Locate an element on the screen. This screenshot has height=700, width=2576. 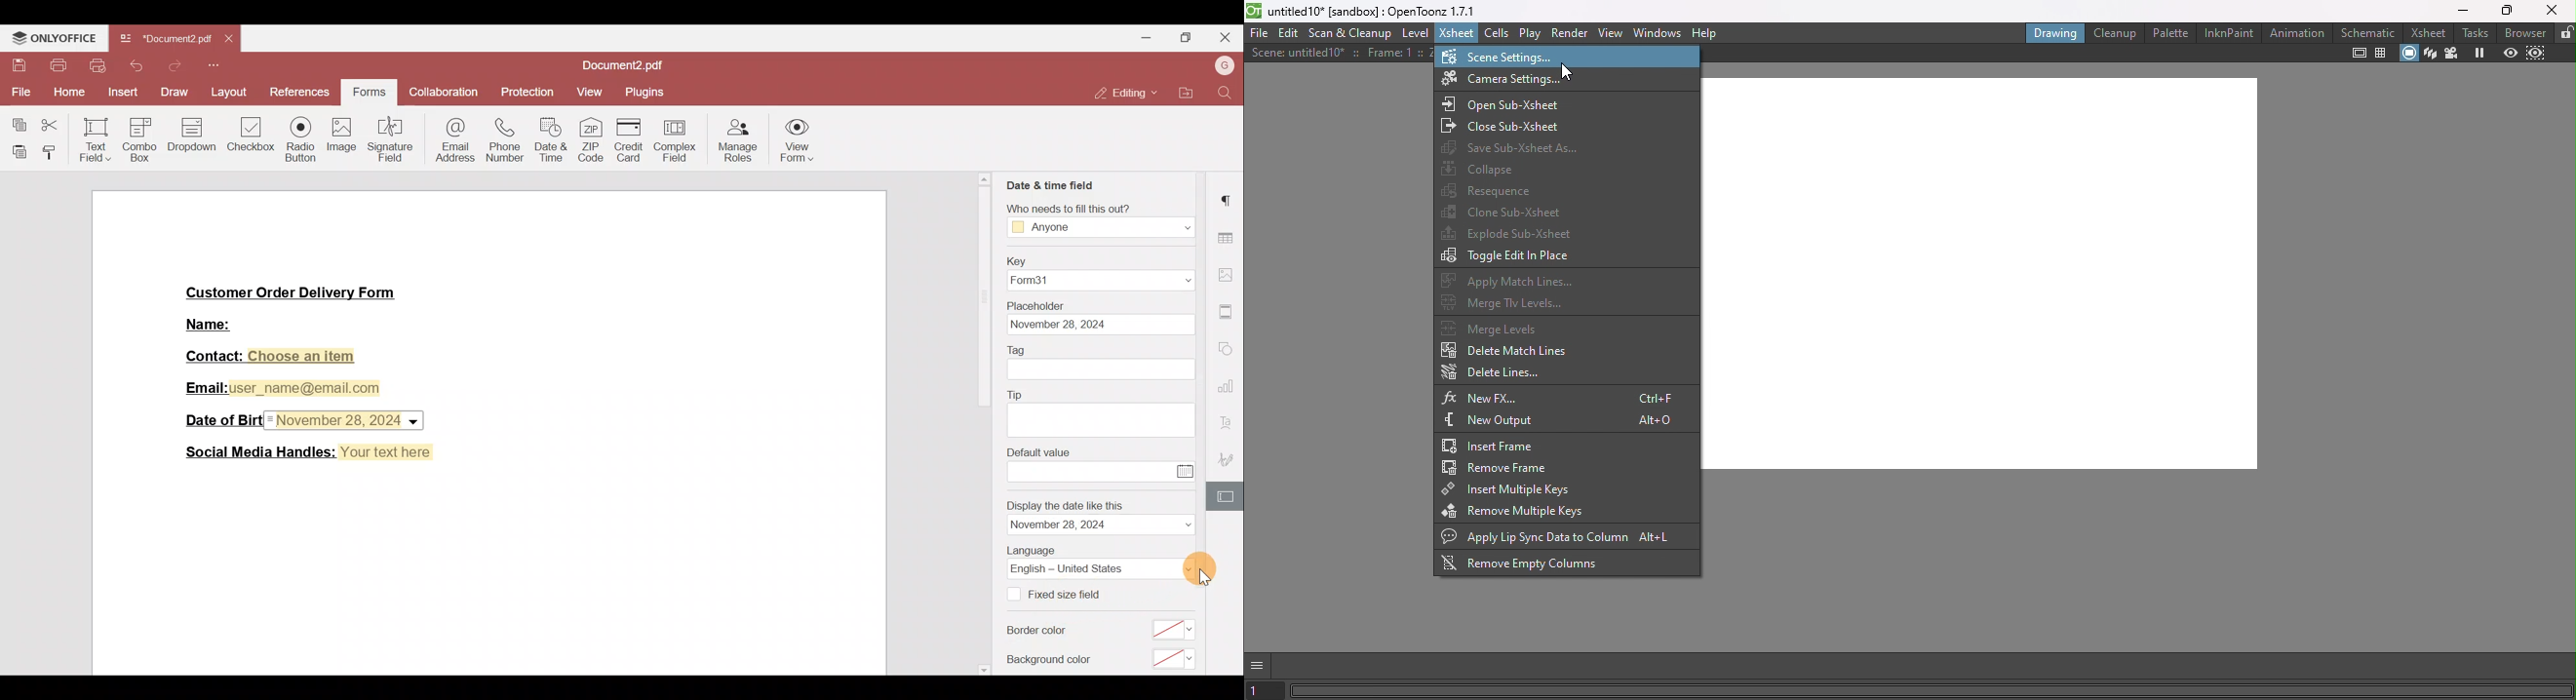
Close is located at coordinates (1226, 38).